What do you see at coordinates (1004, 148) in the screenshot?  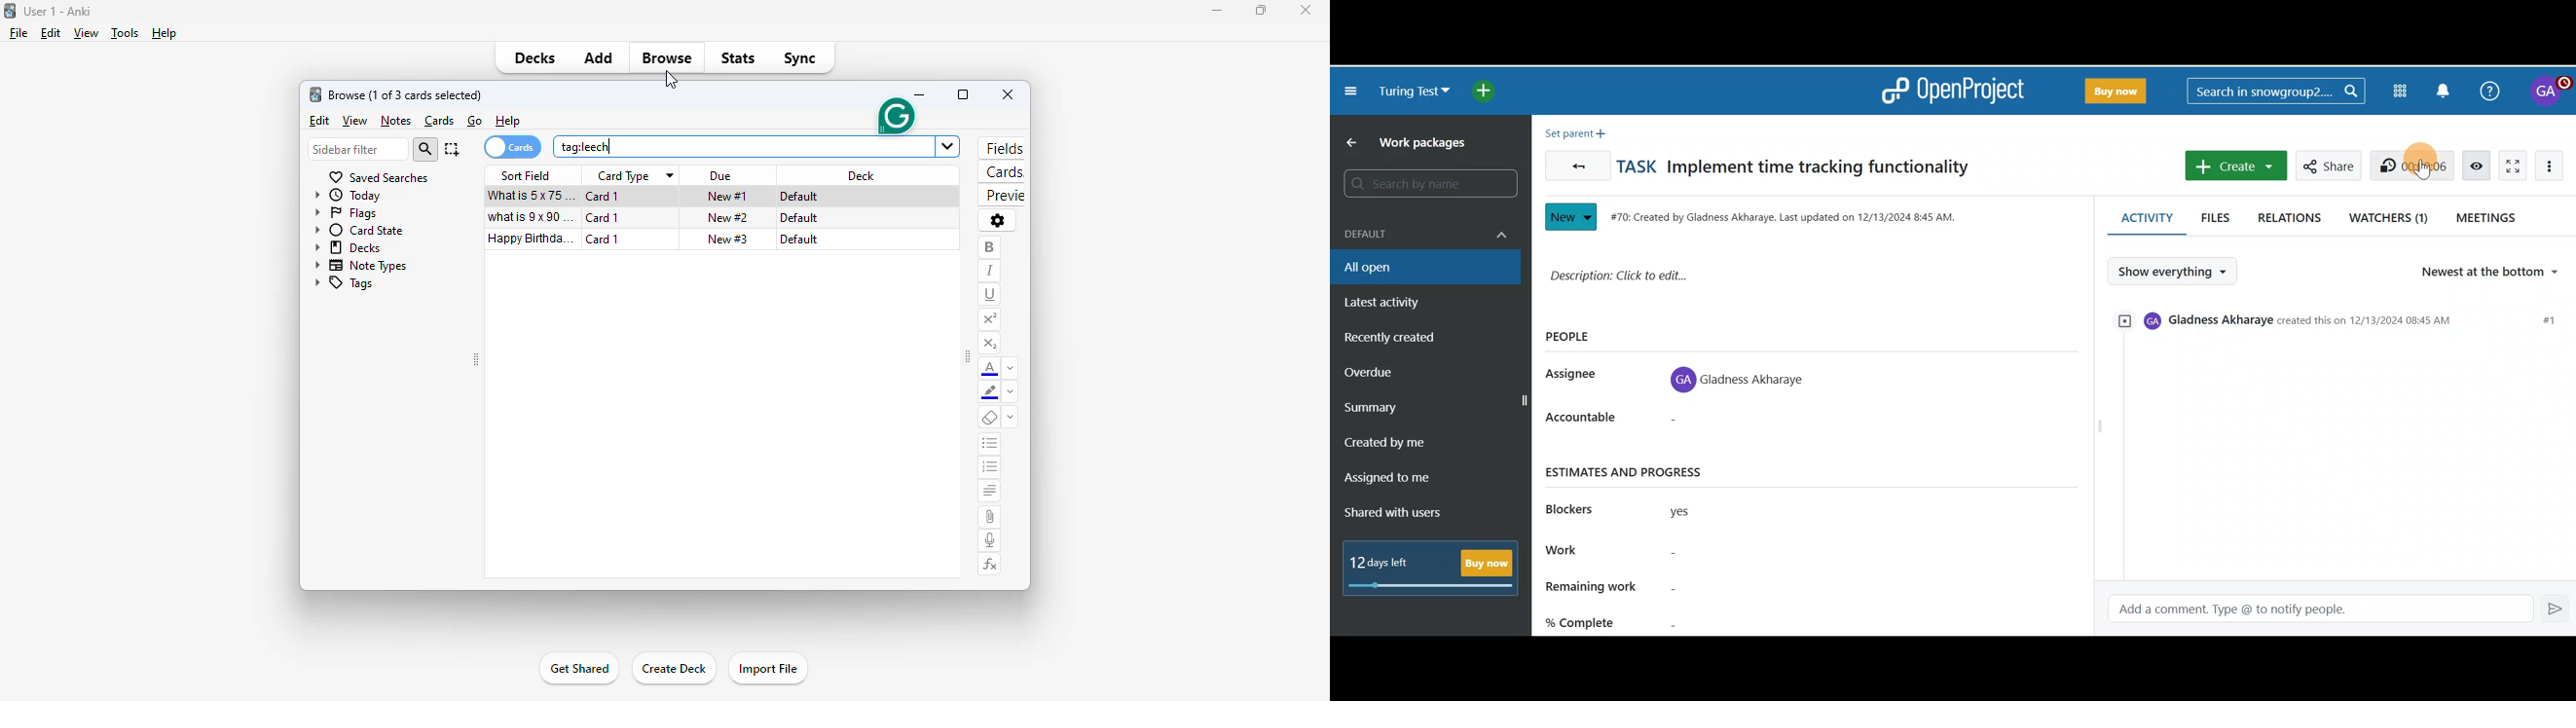 I see `fields` at bounding box center [1004, 148].